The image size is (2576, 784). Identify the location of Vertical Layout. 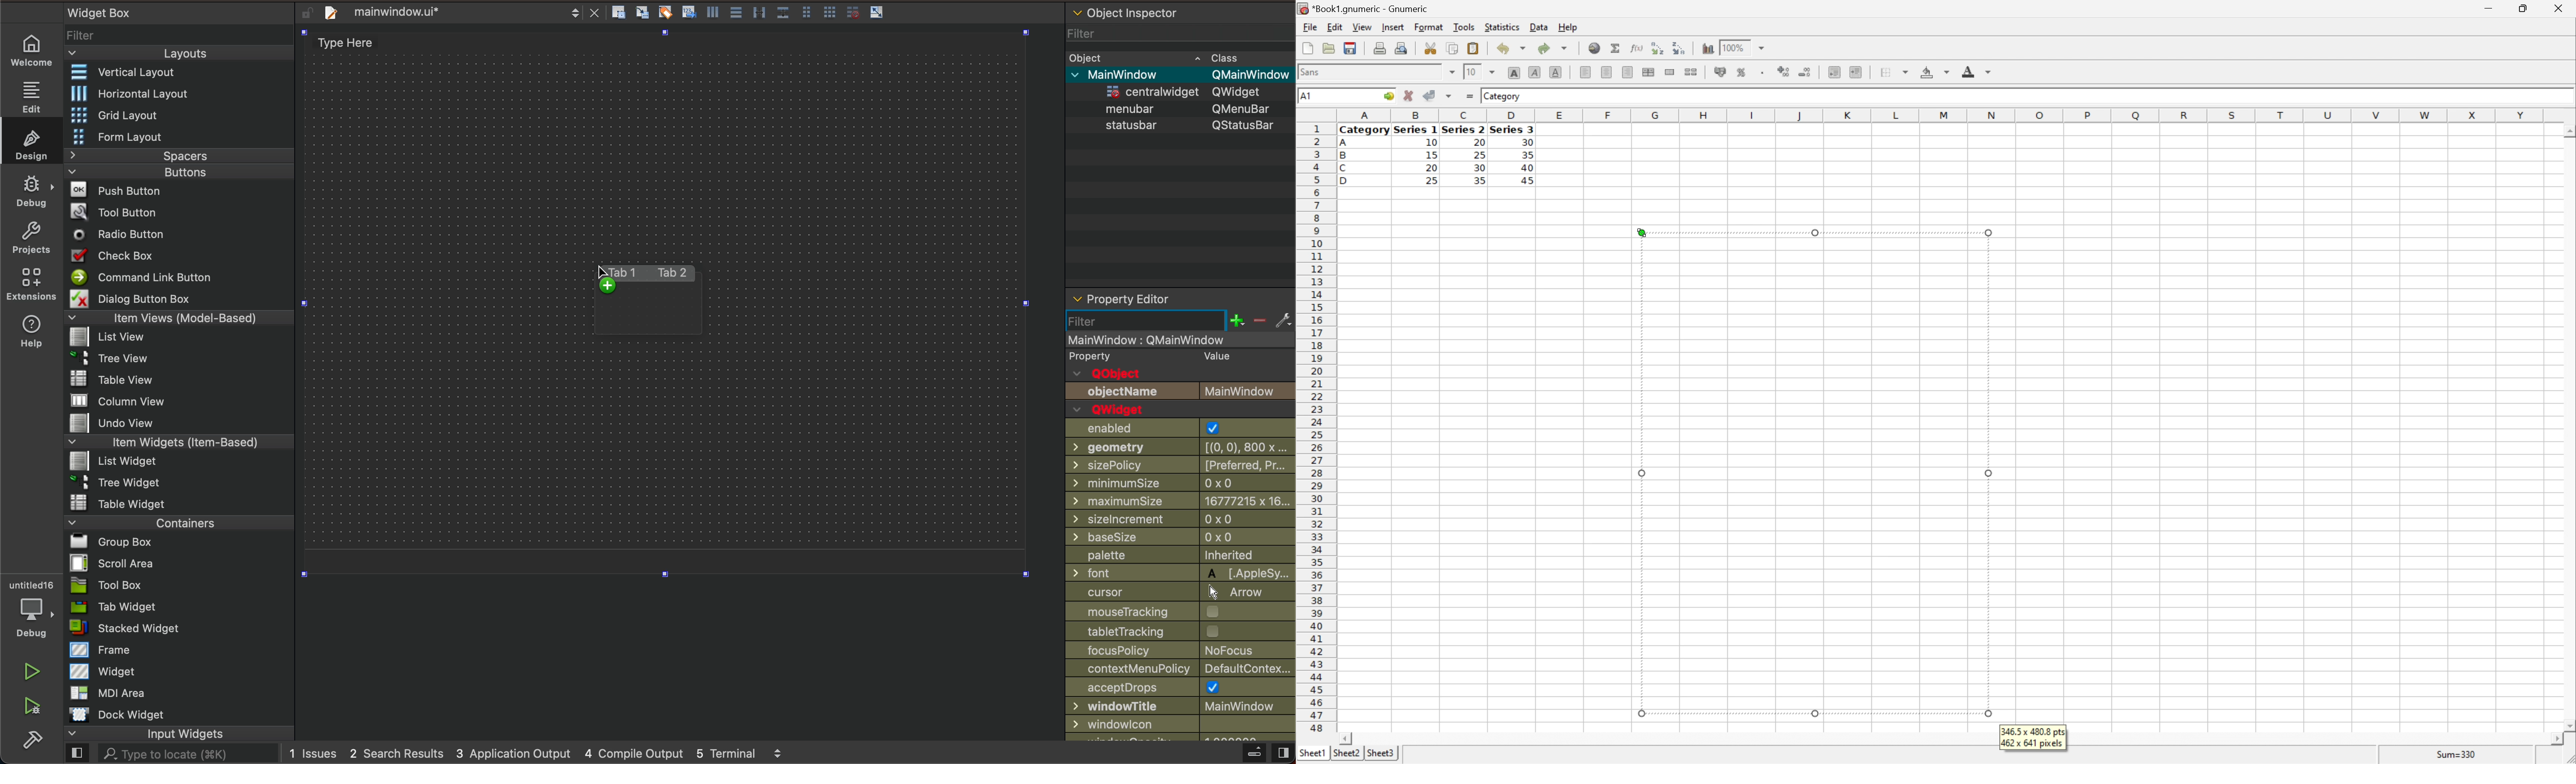
(120, 70).